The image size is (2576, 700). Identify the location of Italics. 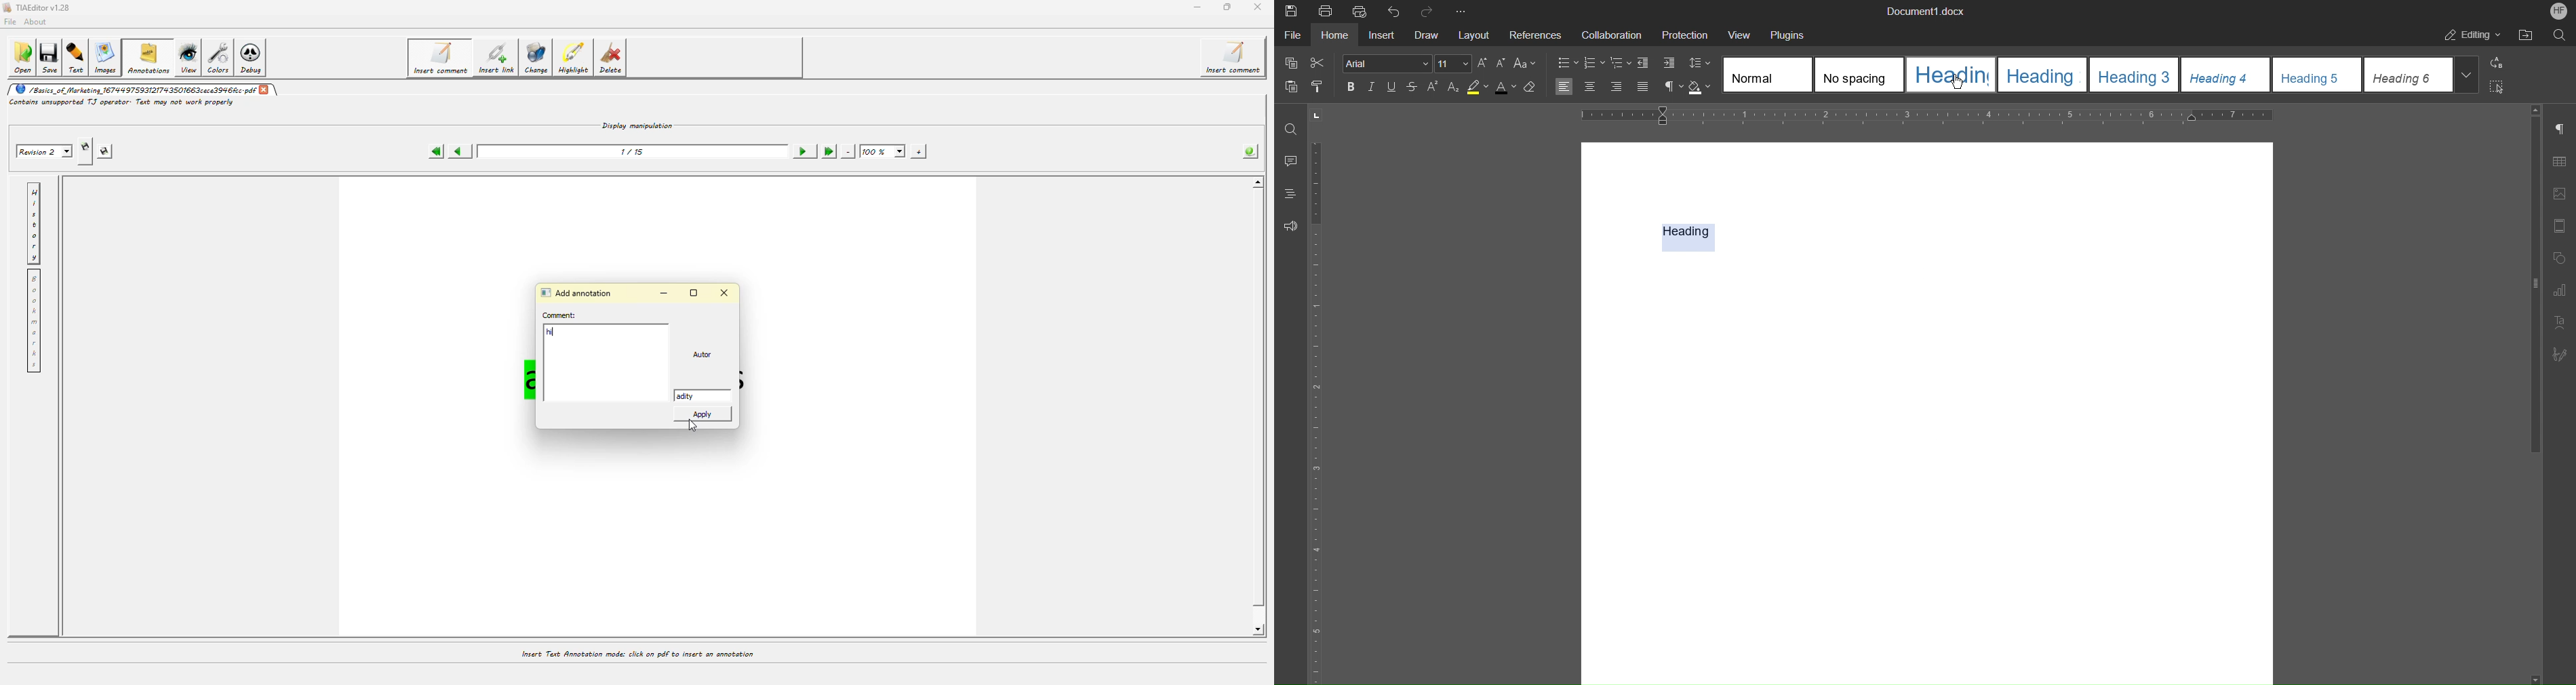
(1372, 87).